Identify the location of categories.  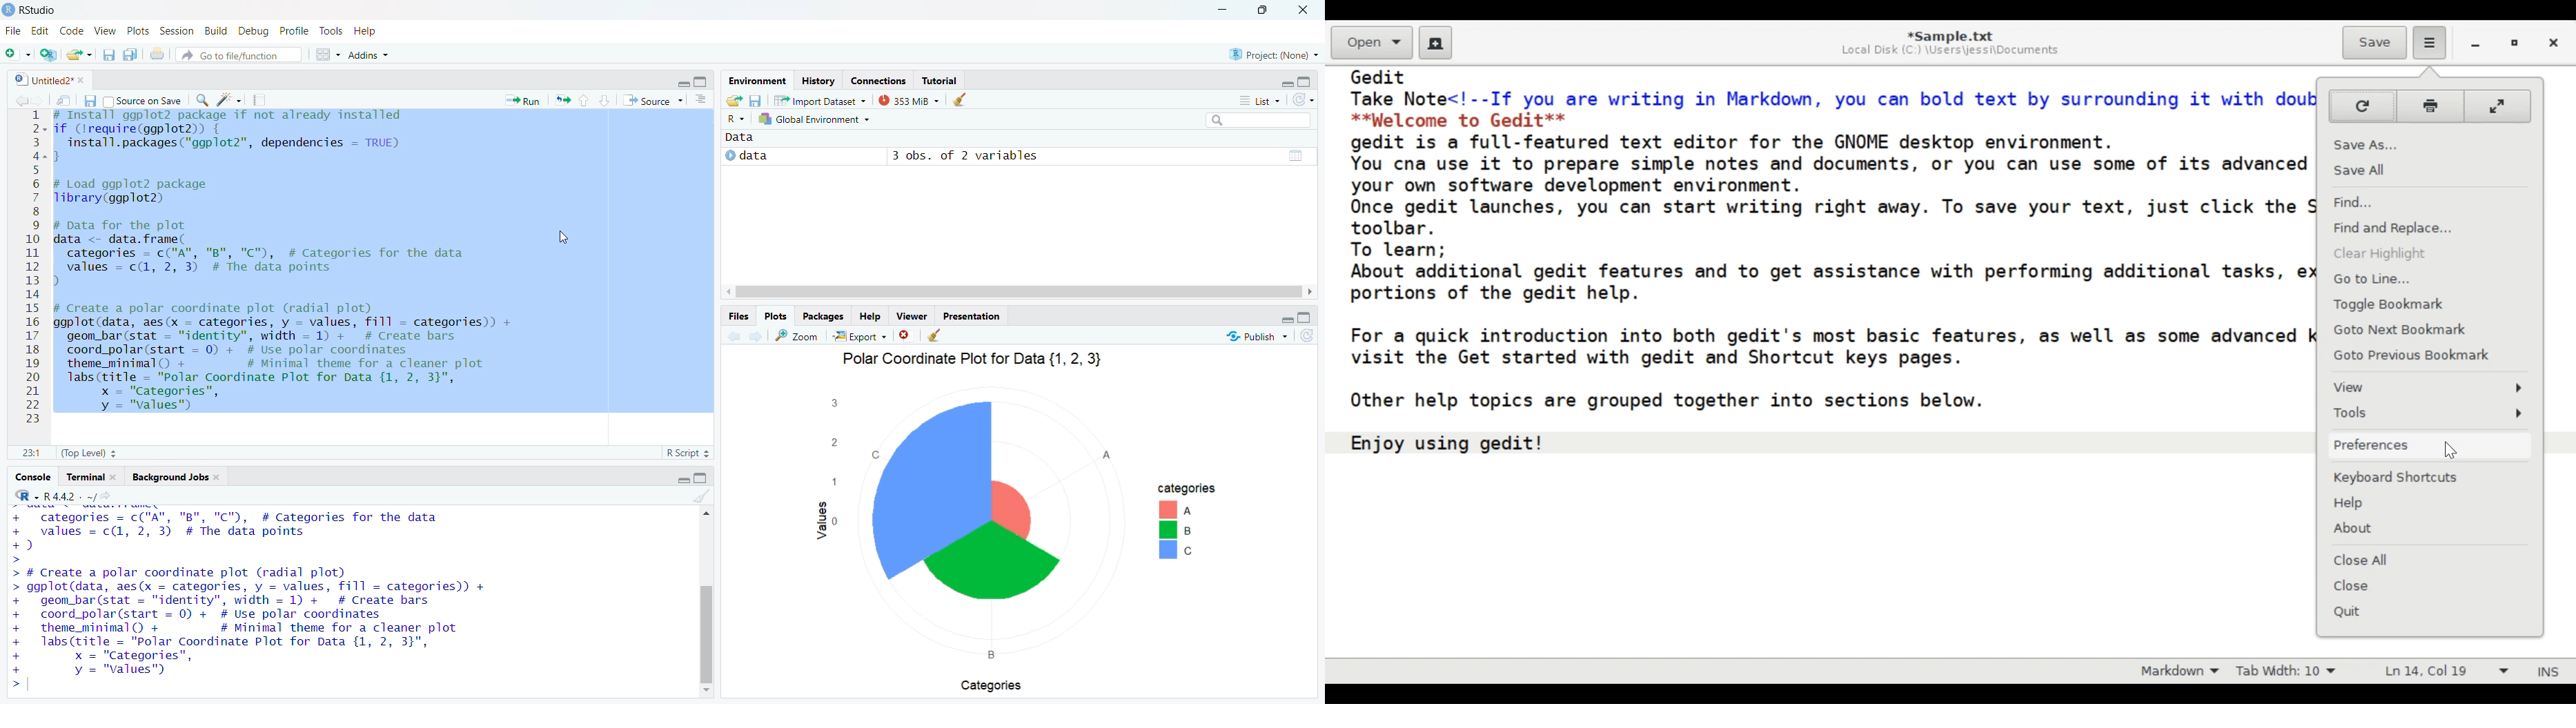
(1192, 488).